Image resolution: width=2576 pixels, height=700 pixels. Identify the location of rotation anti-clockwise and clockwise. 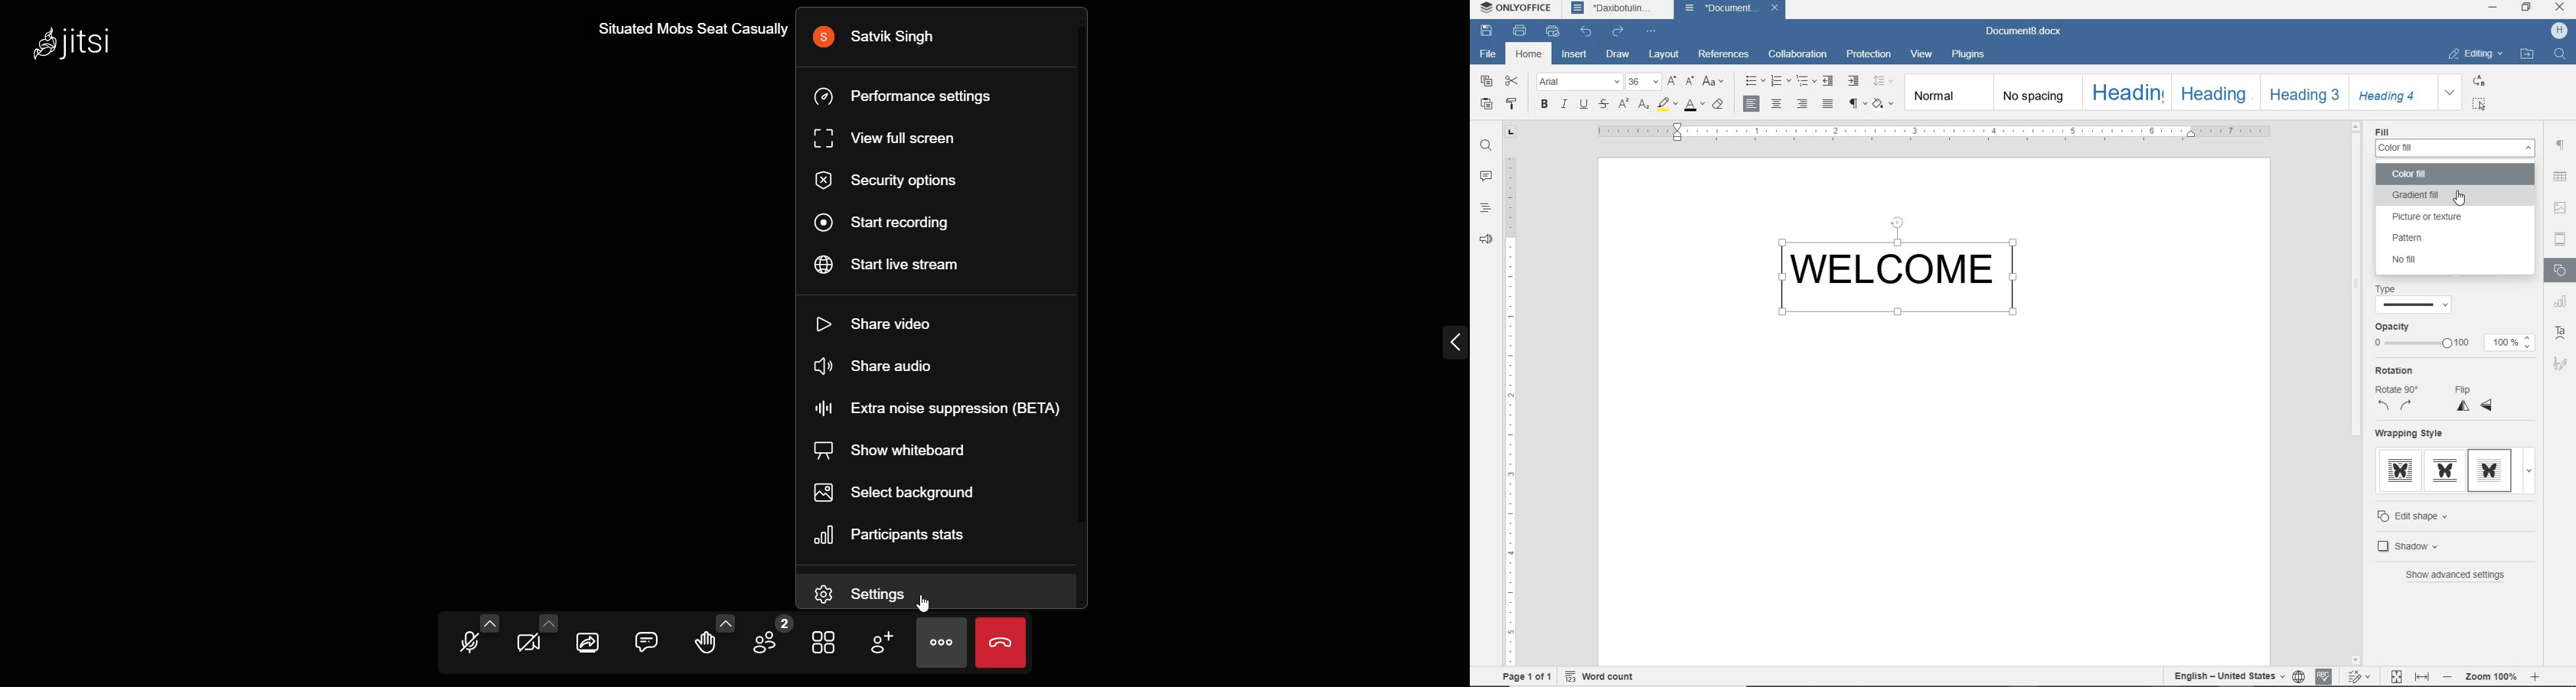
(2396, 406).